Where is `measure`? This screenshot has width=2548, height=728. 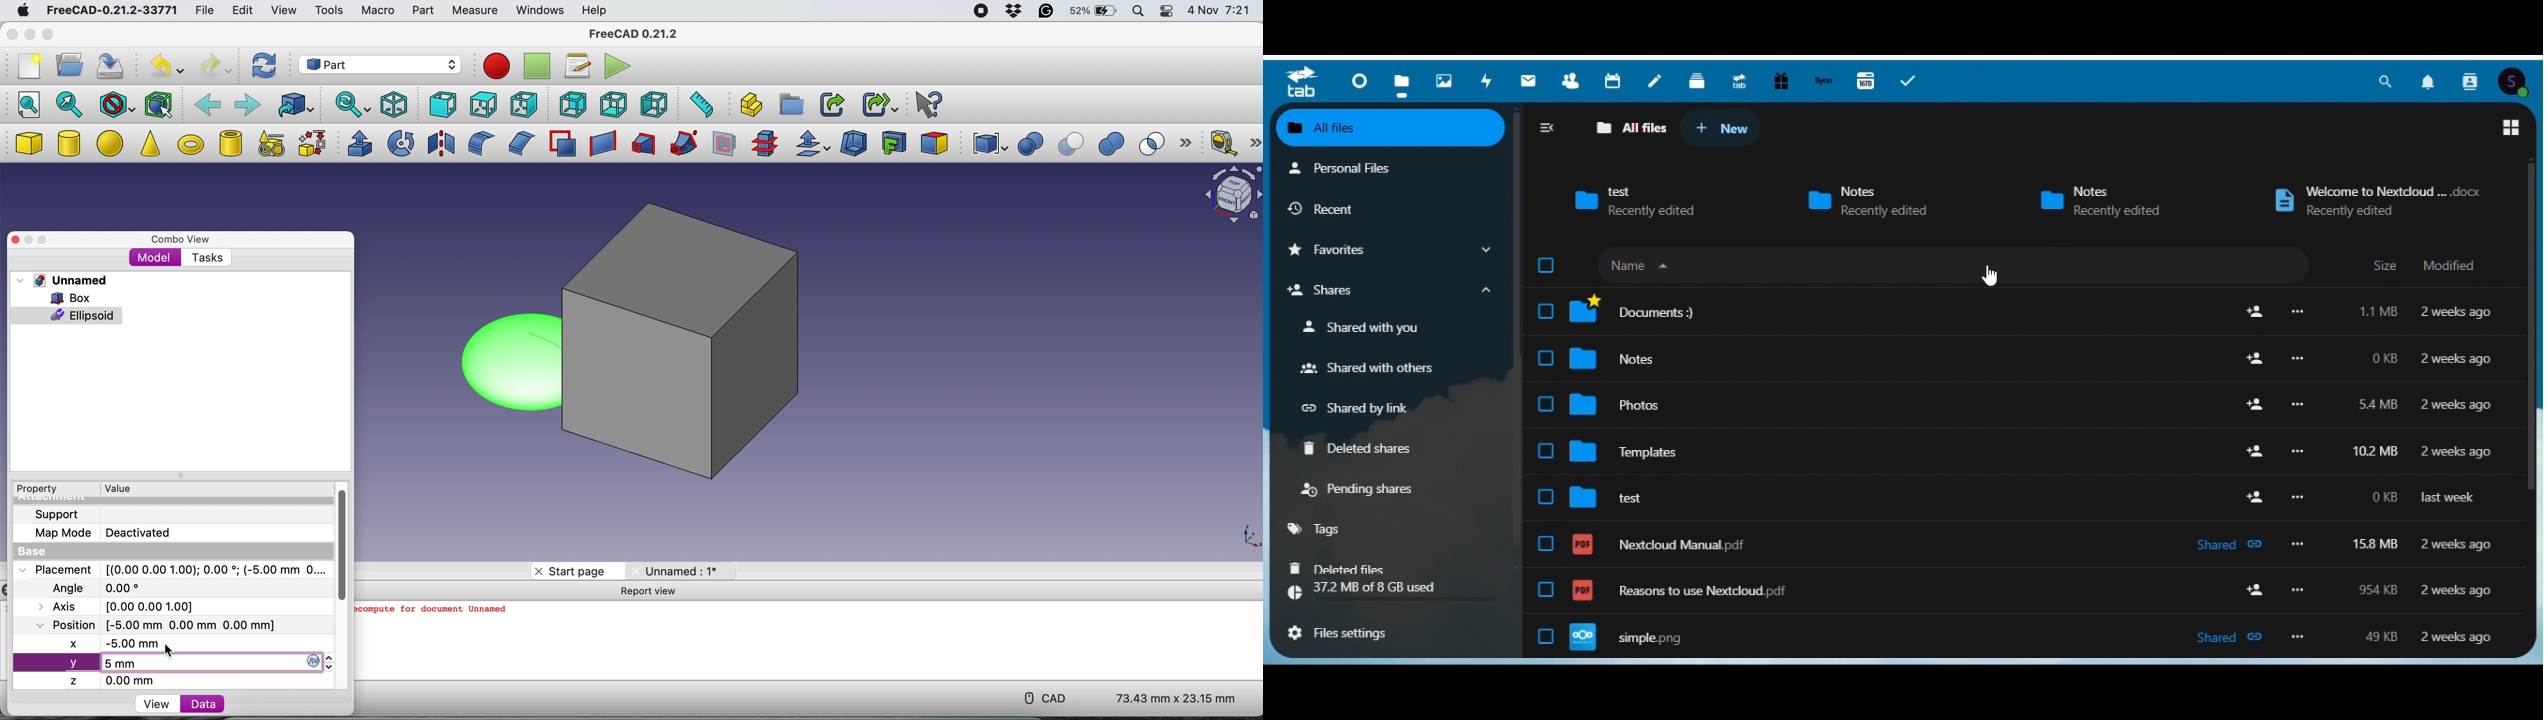 measure is located at coordinates (474, 11).